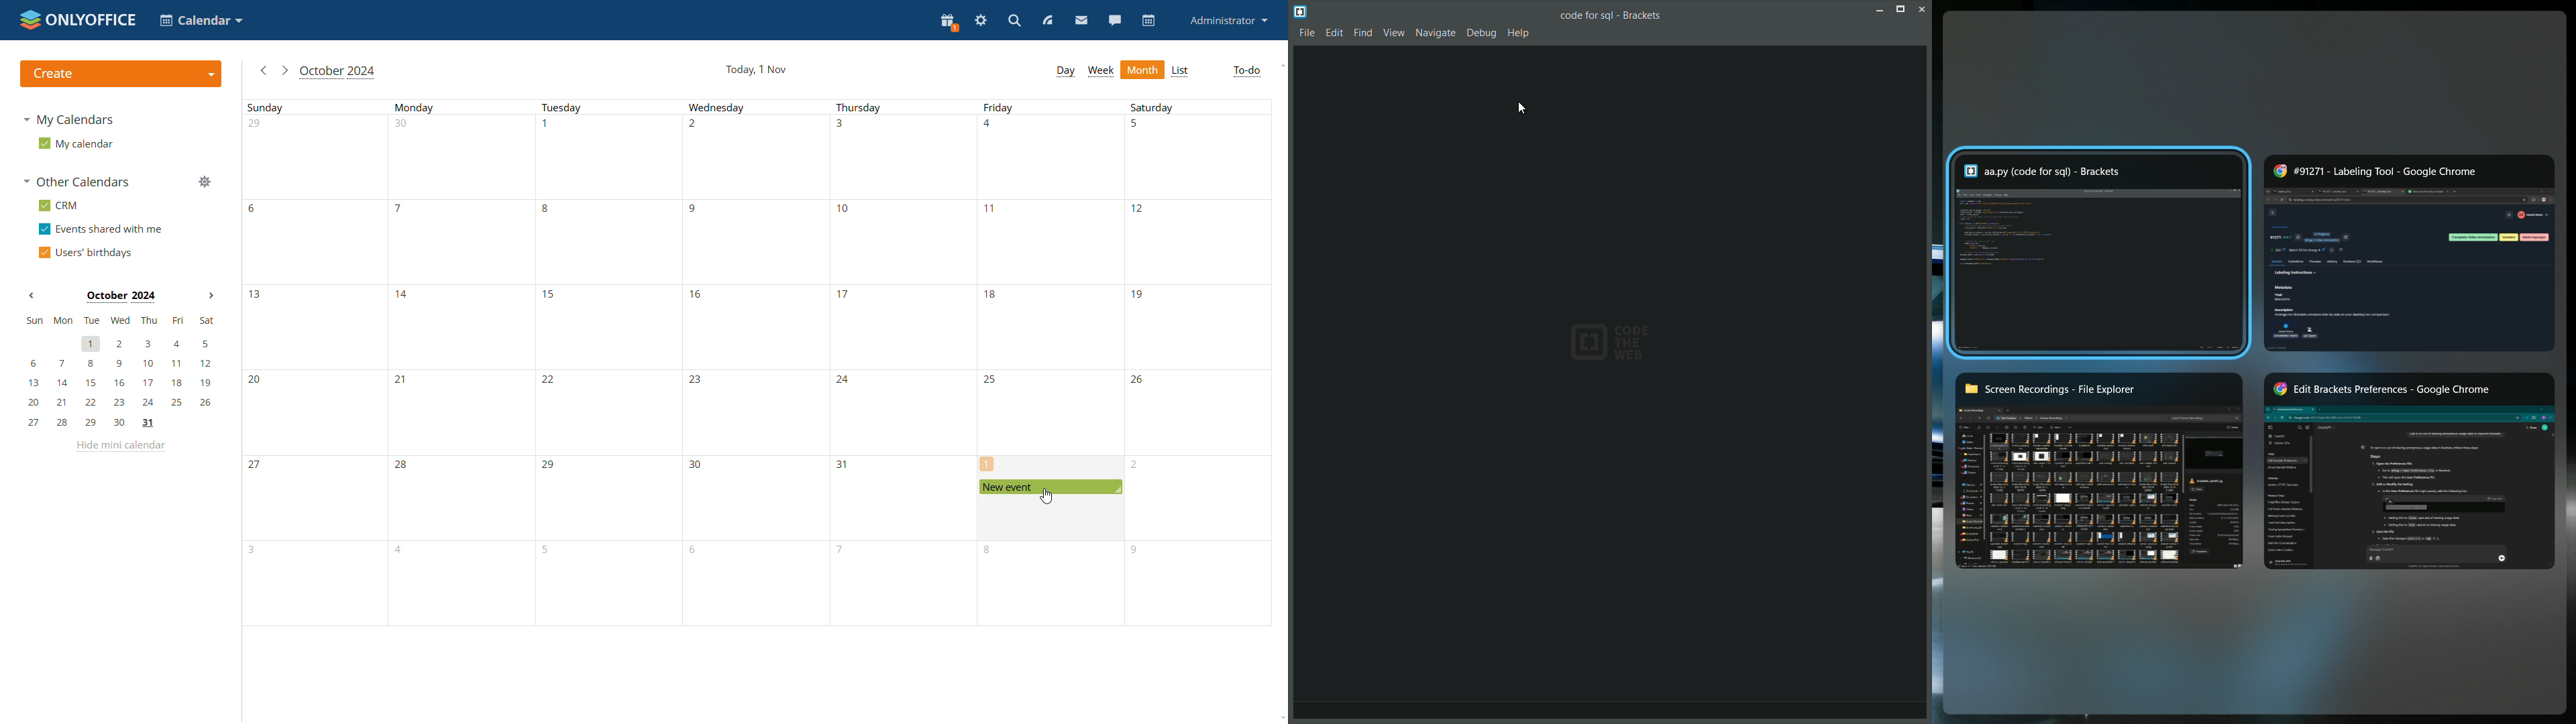 This screenshot has height=728, width=2576. I want to click on mail, so click(1080, 20).